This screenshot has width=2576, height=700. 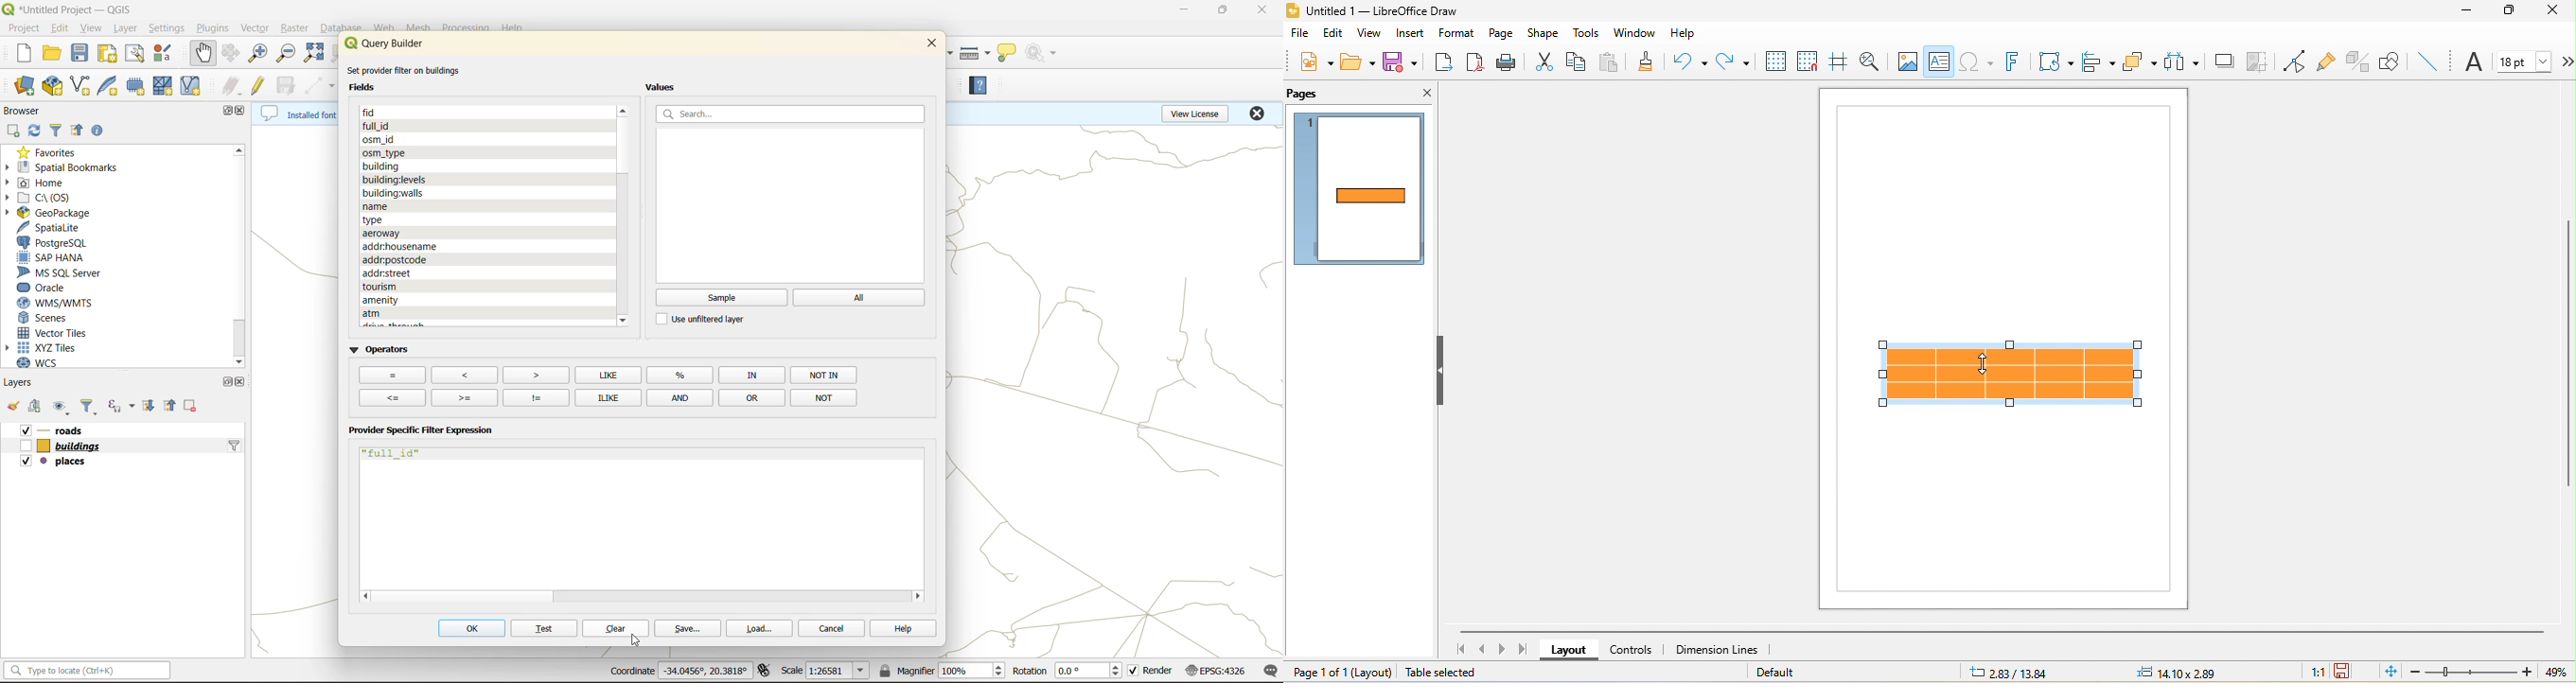 What do you see at coordinates (92, 28) in the screenshot?
I see `view` at bounding box center [92, 28].